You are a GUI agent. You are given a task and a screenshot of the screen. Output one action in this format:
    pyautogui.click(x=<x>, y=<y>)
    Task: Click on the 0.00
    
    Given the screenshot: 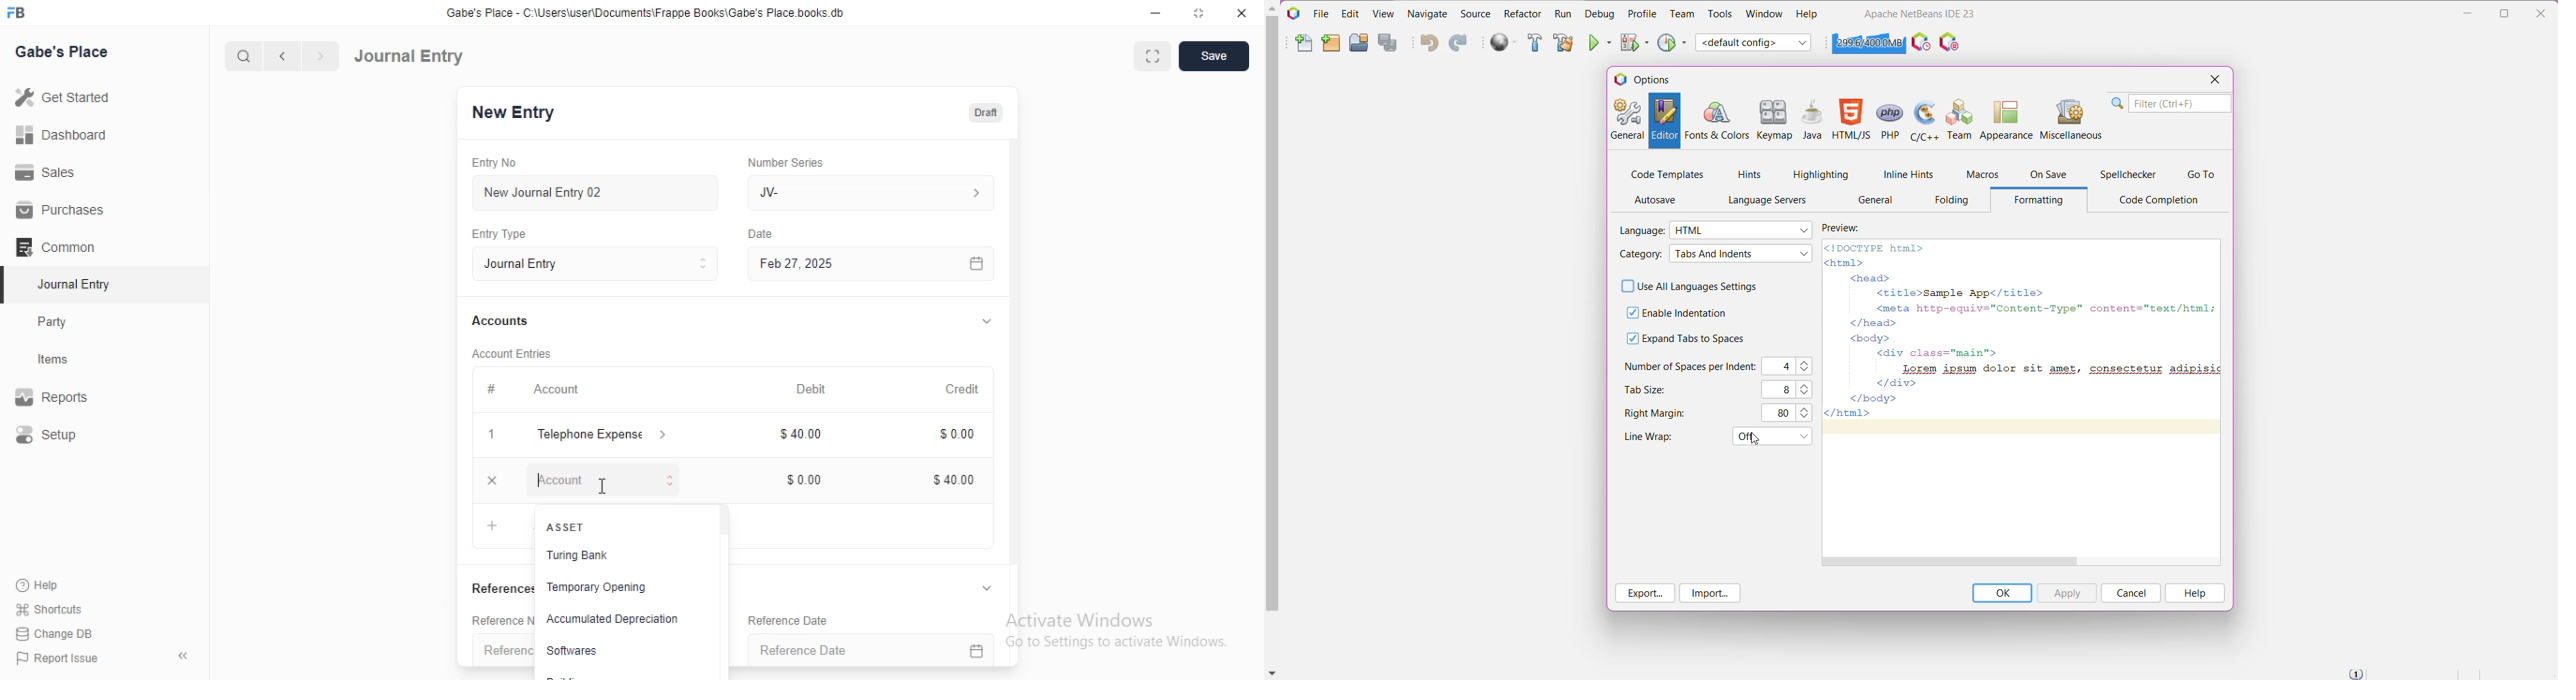 What is the action you would take?
    pyautogui.click(x=958, y=436)
    